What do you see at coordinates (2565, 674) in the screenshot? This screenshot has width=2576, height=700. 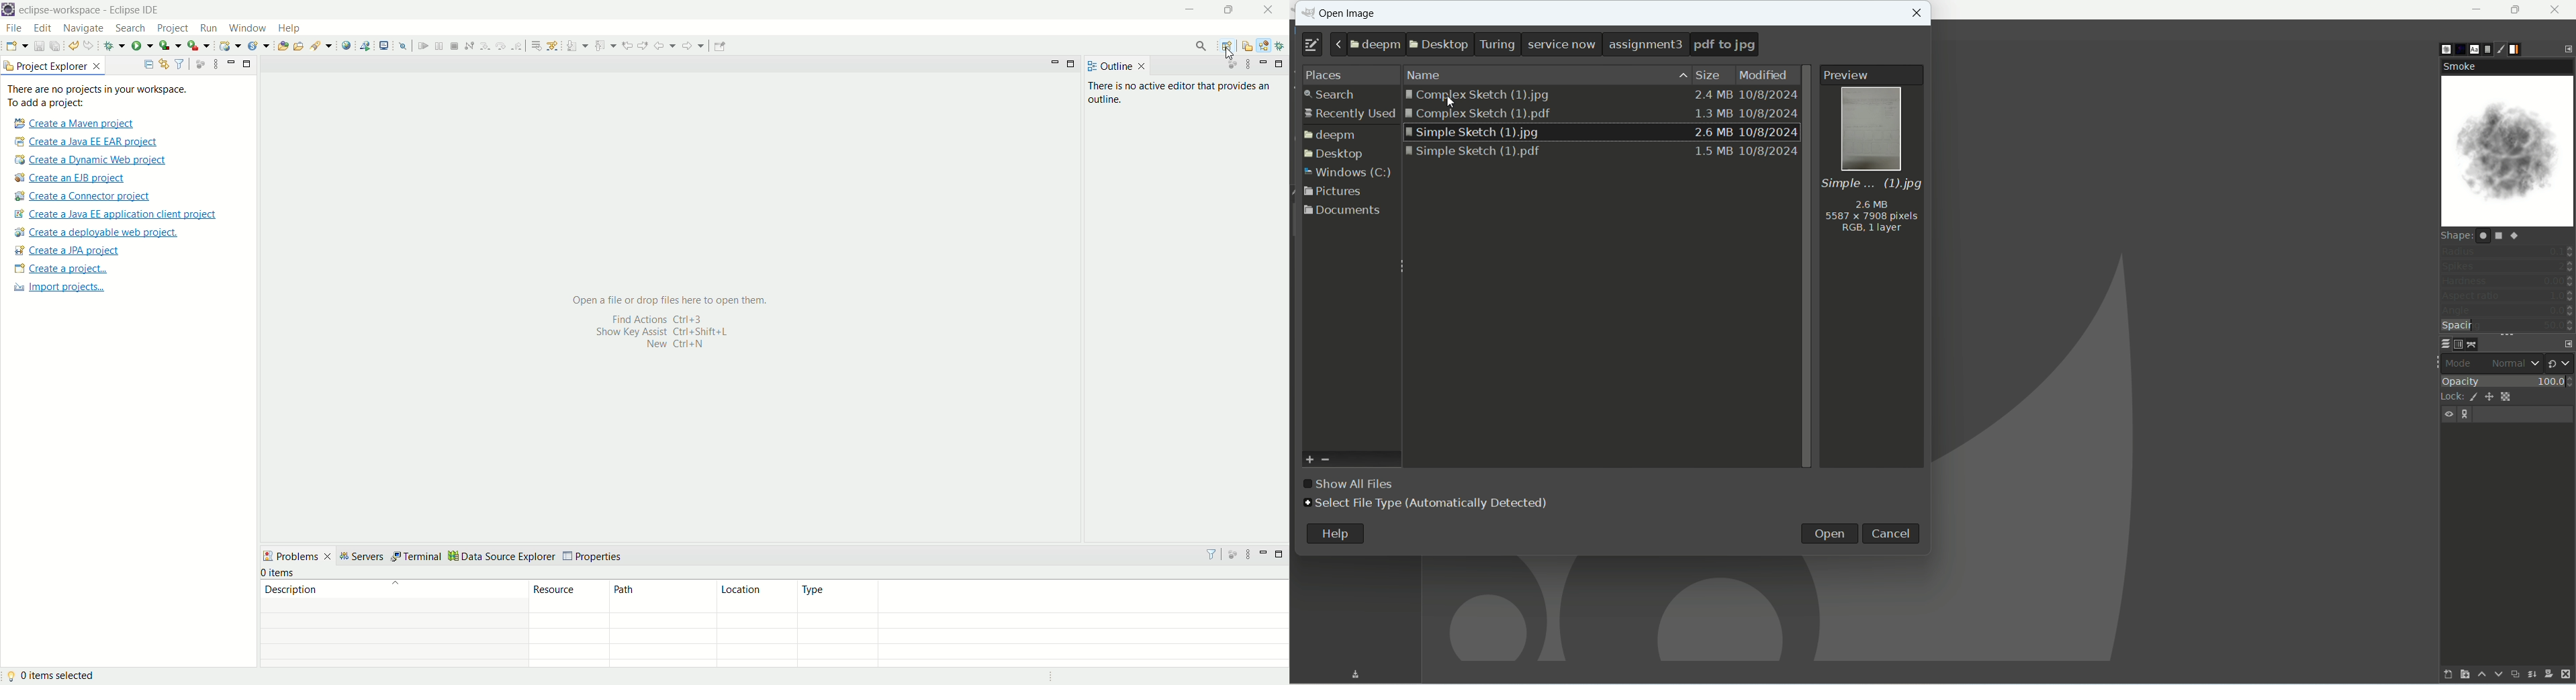 I see `delete` at bounding box center [2565, 674].